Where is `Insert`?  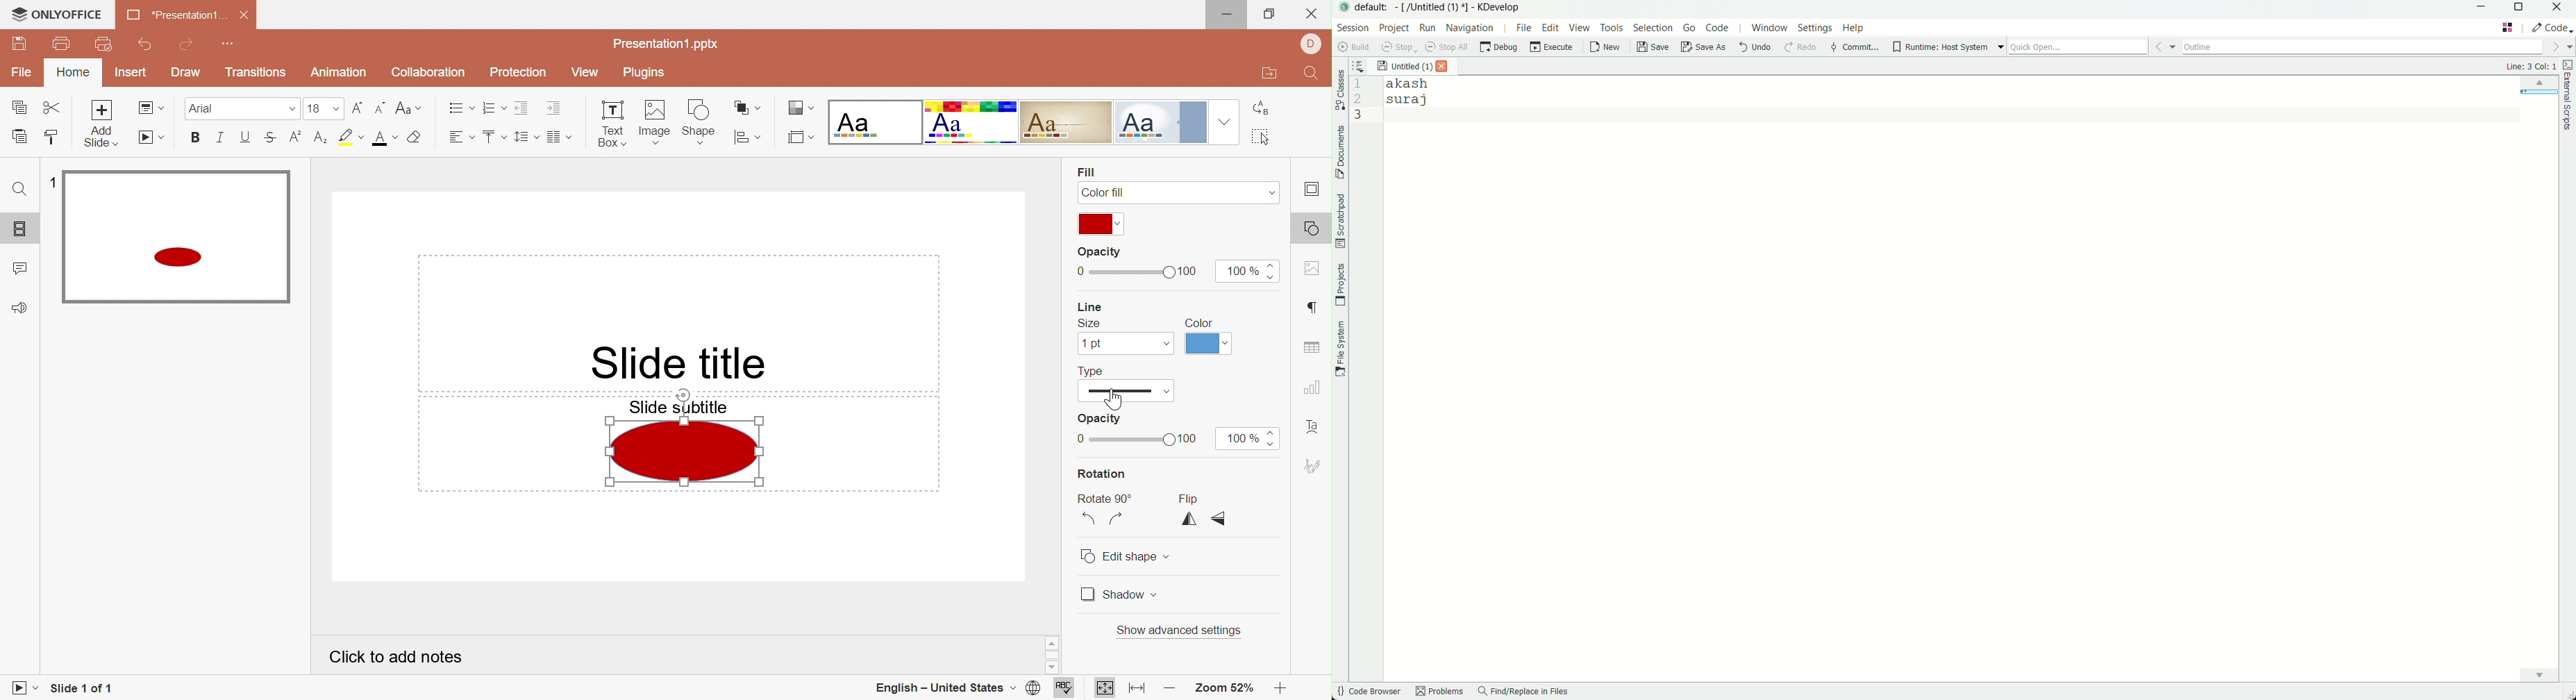
Insert is located at coordinates (135, 74).